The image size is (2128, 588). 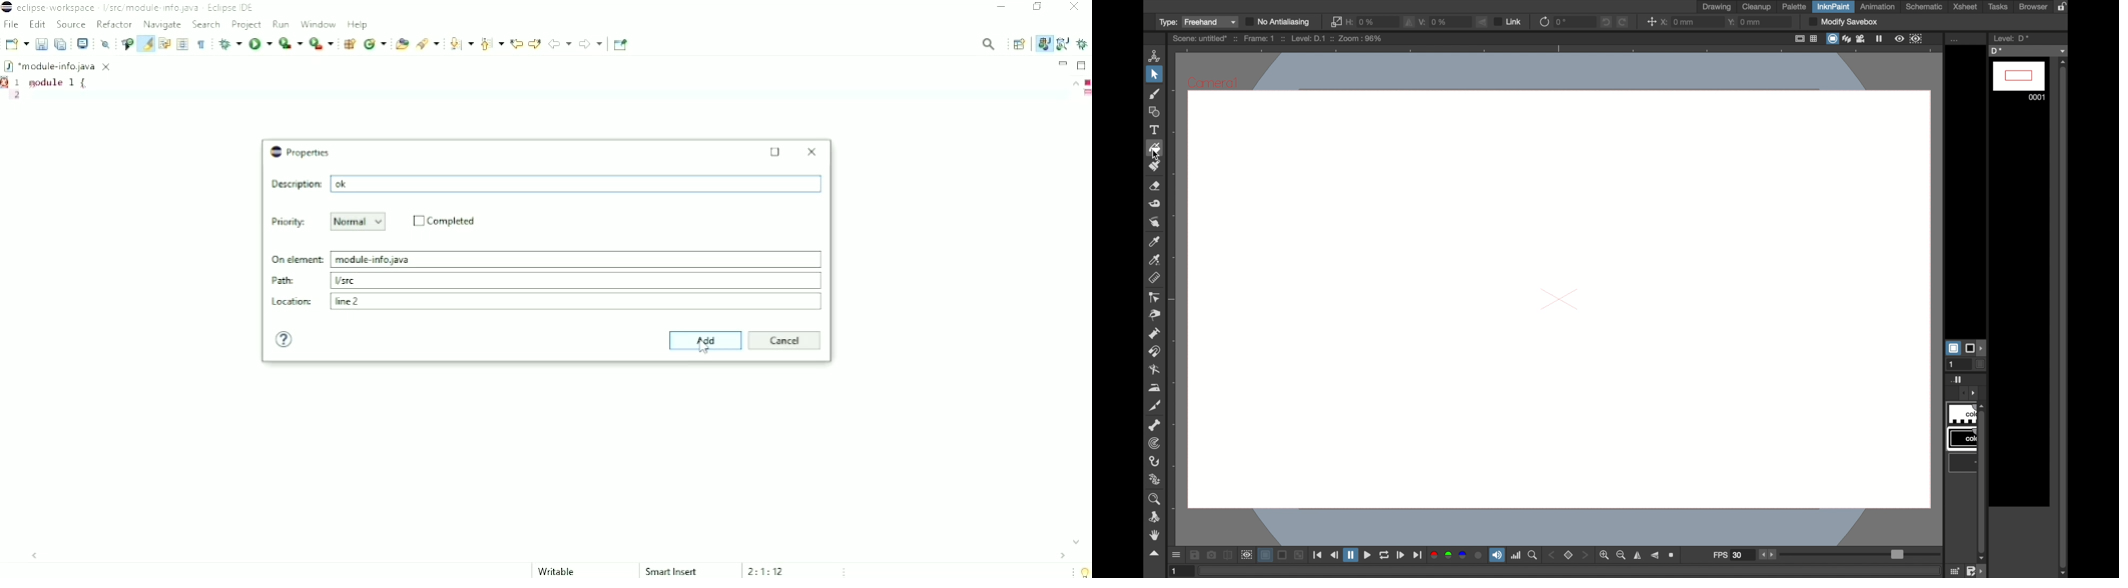 I want to click on view, so click(x=1901, y=39).